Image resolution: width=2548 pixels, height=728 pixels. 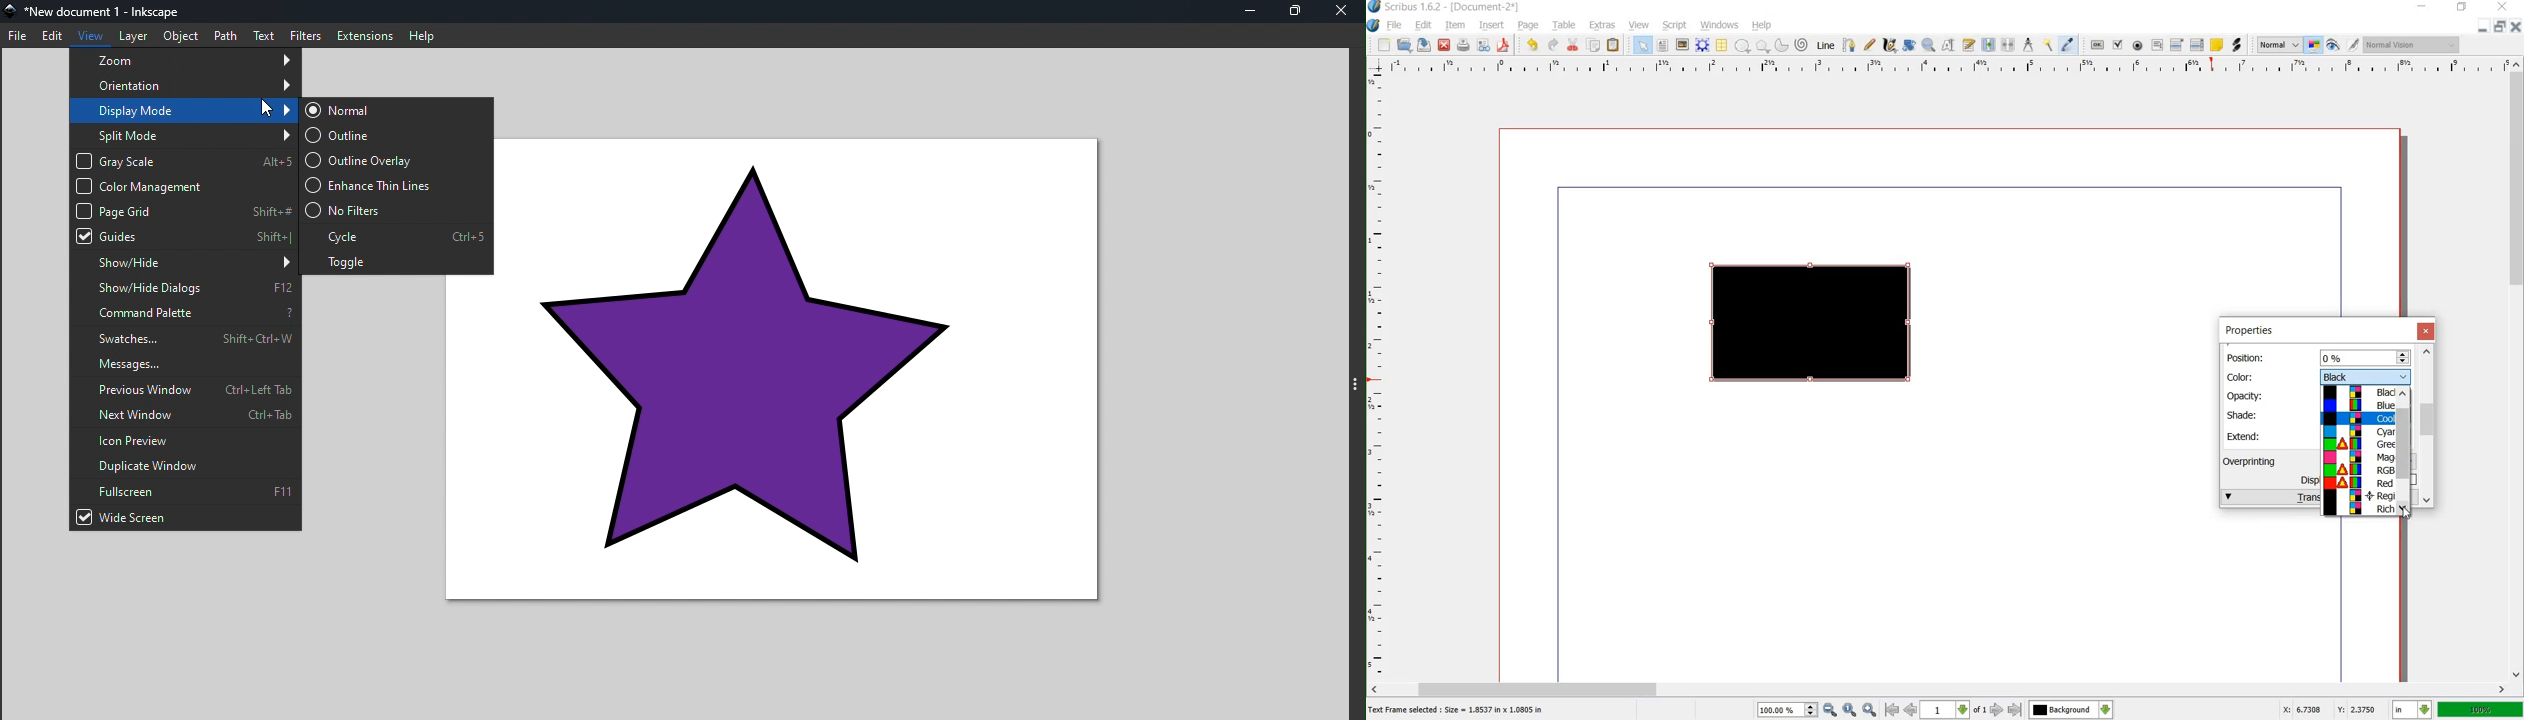 What do you see at coordinates (188, 366) in the screenshot?
I see `Messages` at bounding box center [188, 366].